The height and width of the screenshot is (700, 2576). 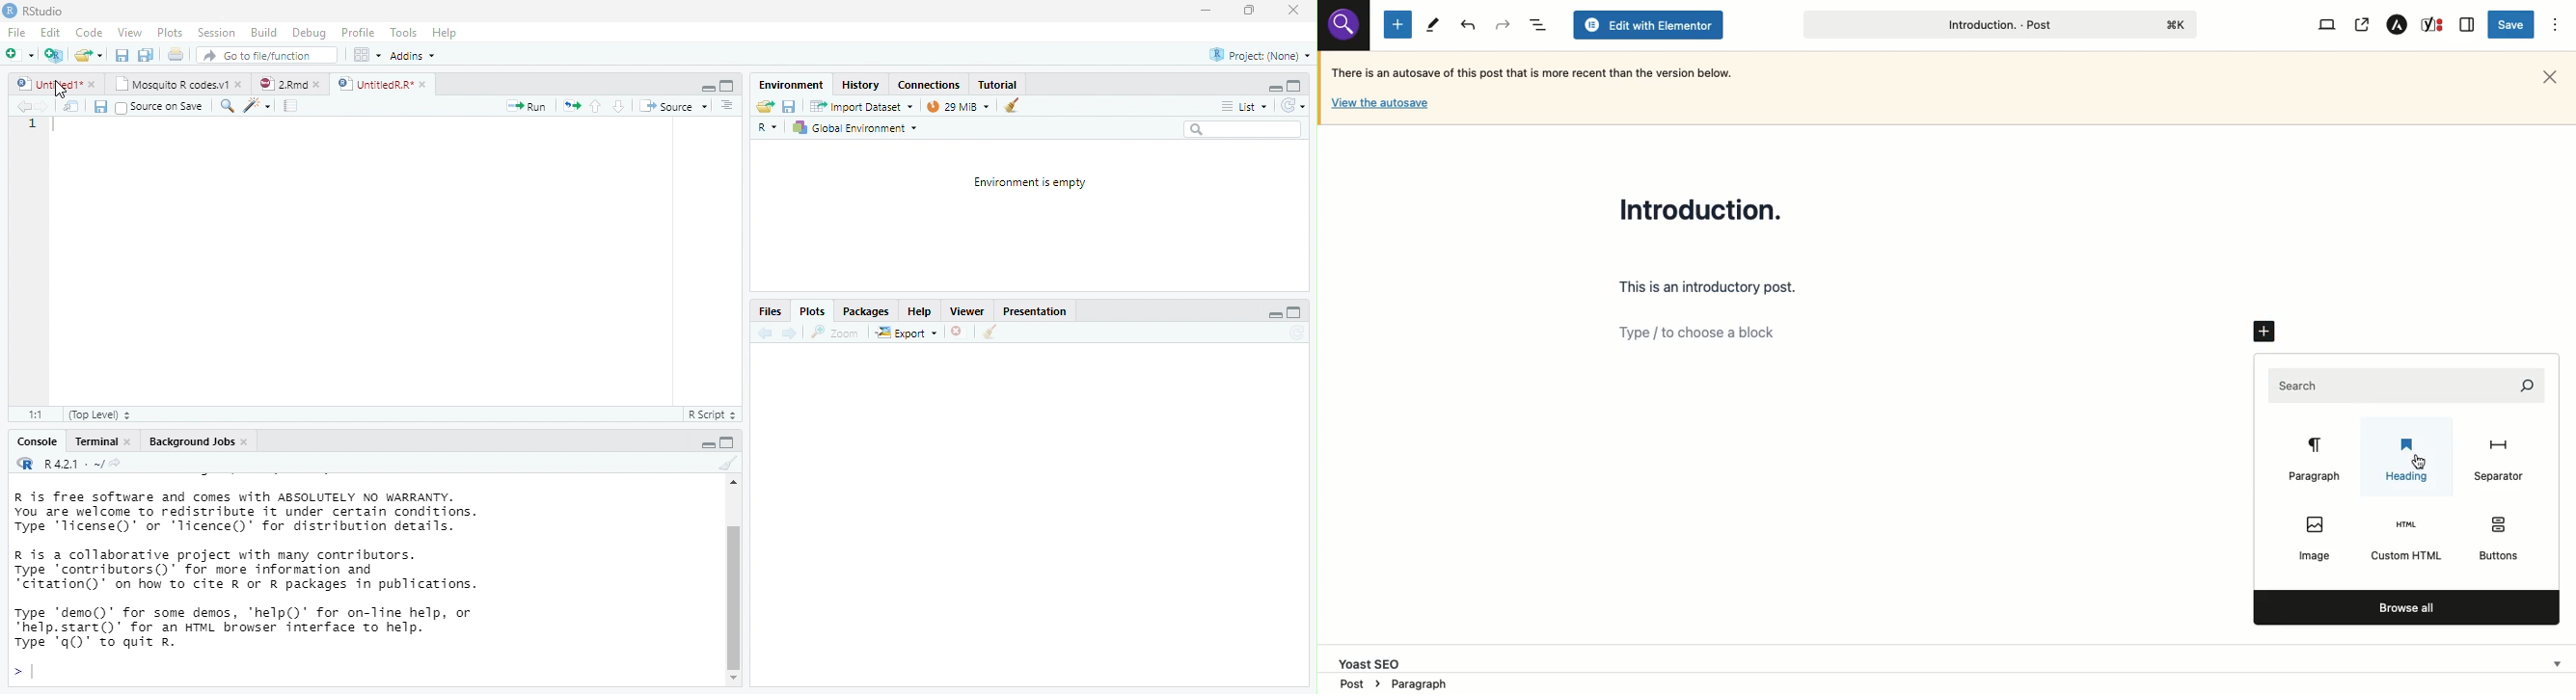 I want to click on minimize, so click(x=727, y=441).